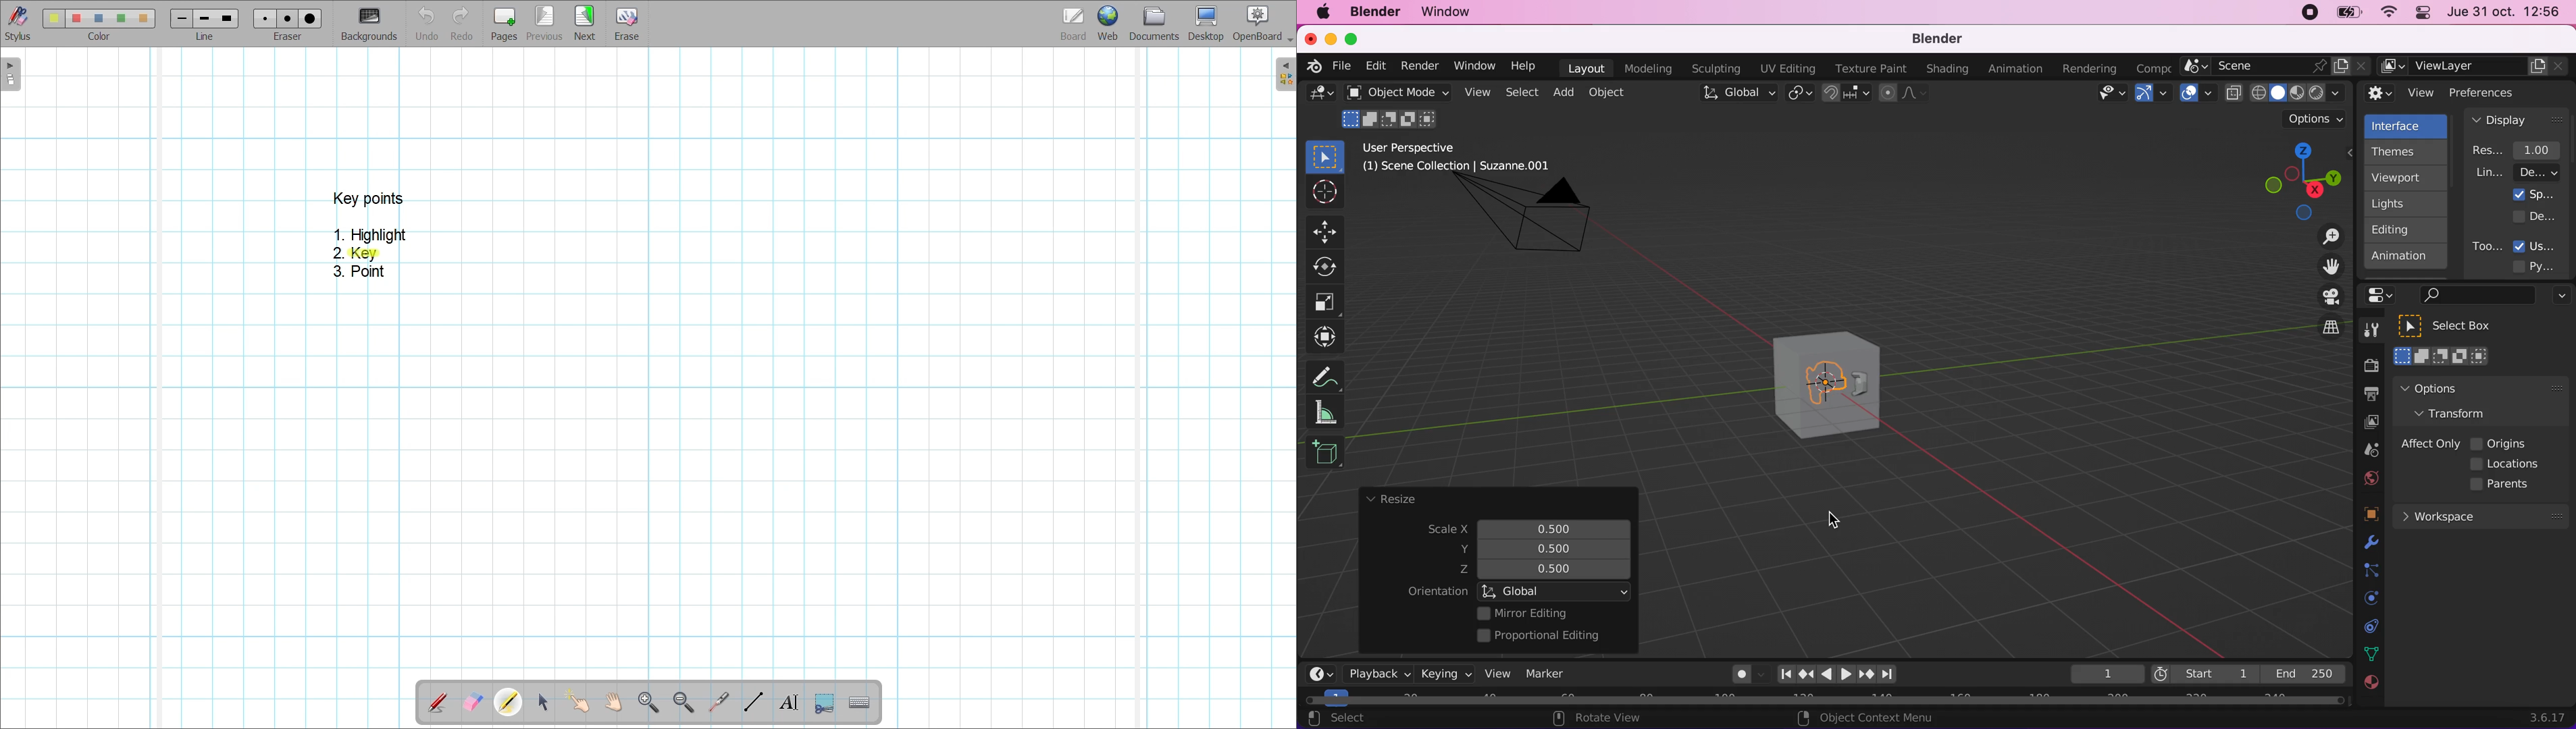 Image resolution: width=2576 pixels, height=756 pixels. Describe the element at coordinates (1493, 673) in the screenshot. I see `view` at that location.